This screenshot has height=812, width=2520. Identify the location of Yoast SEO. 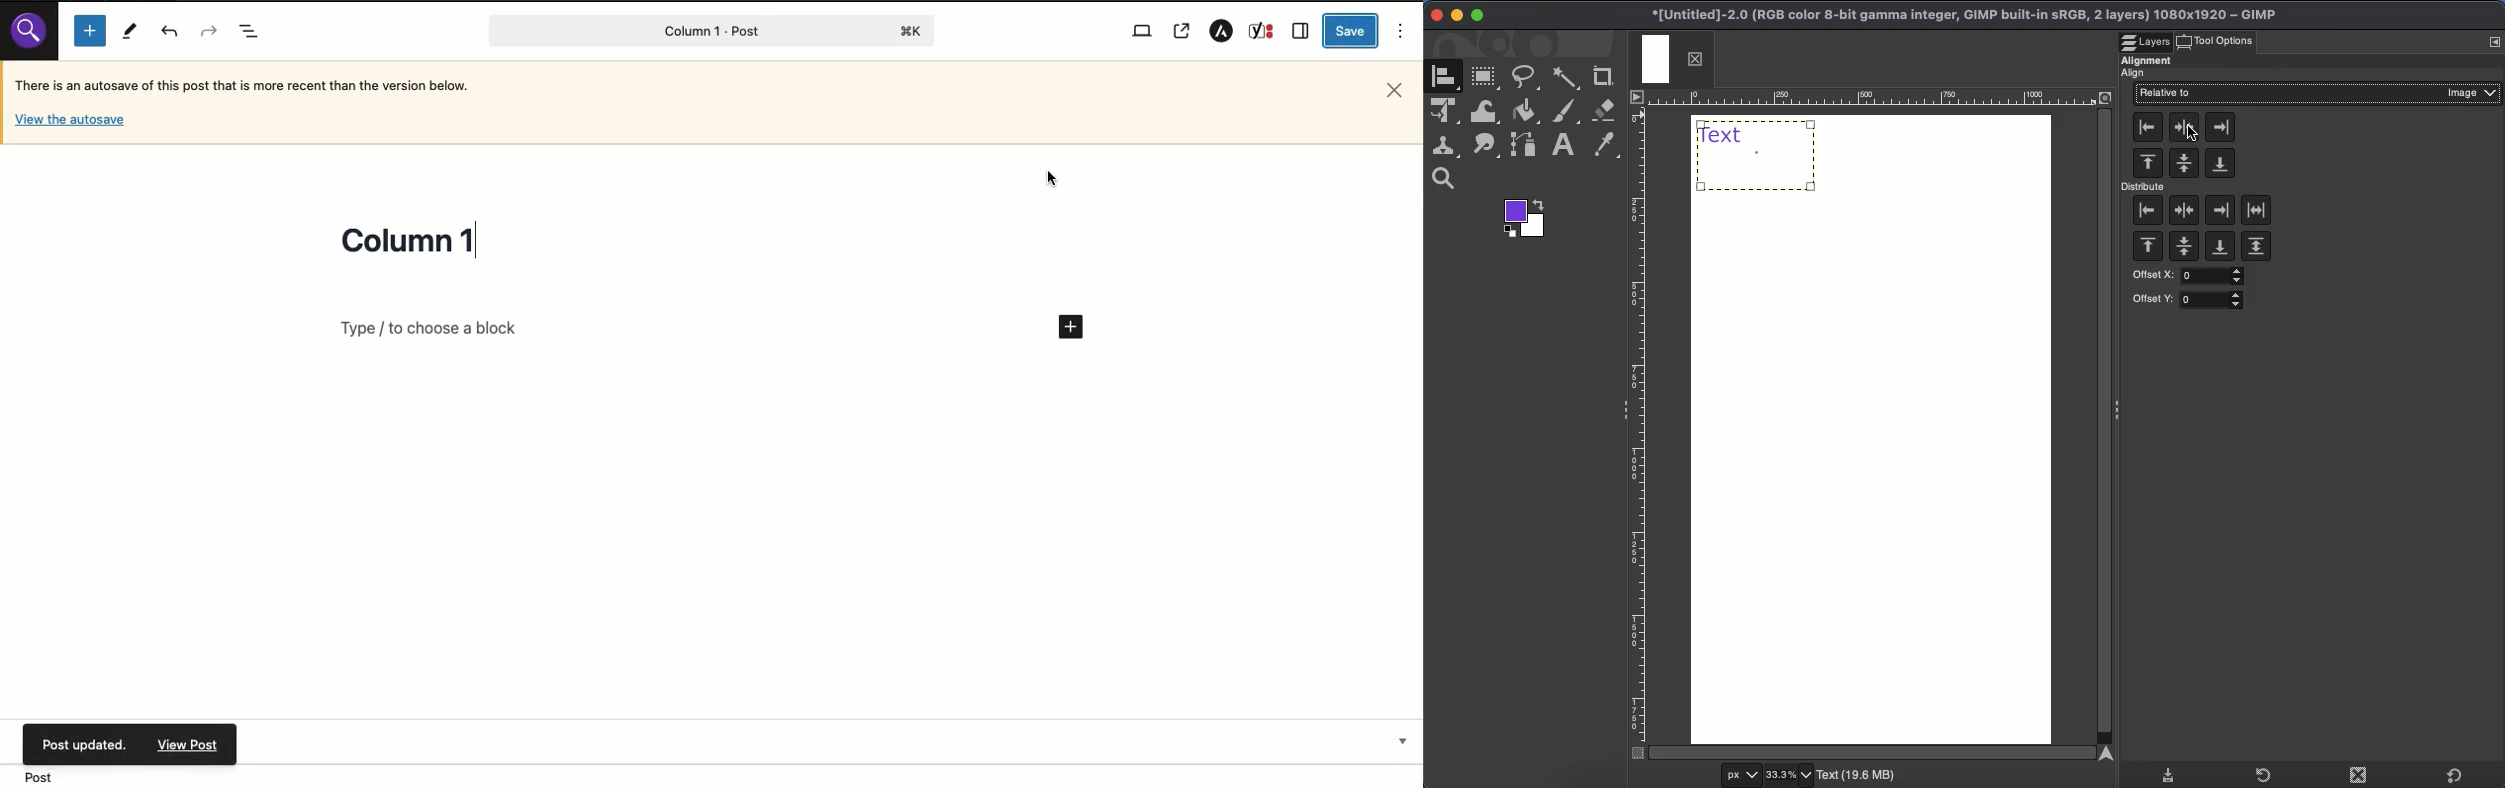
(1049, 739).